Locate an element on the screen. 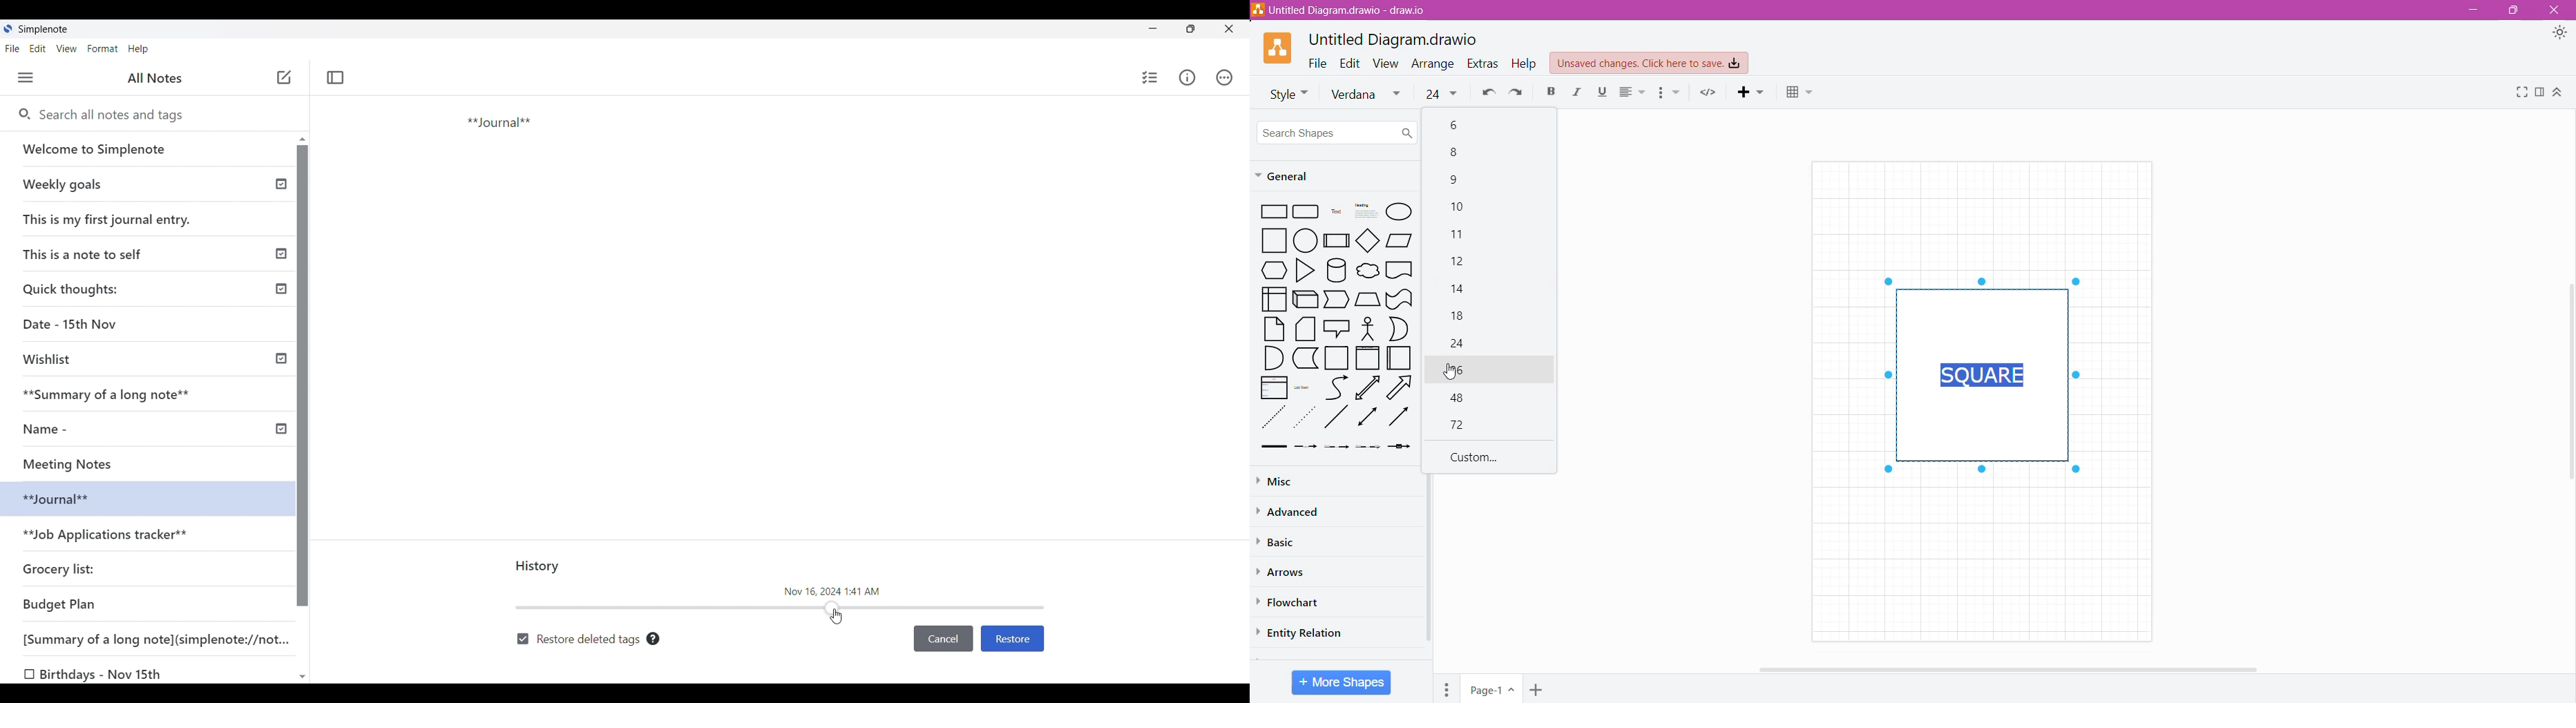 The image size is (2576, 728). Subprocess is located at coordinates (1337, 240).